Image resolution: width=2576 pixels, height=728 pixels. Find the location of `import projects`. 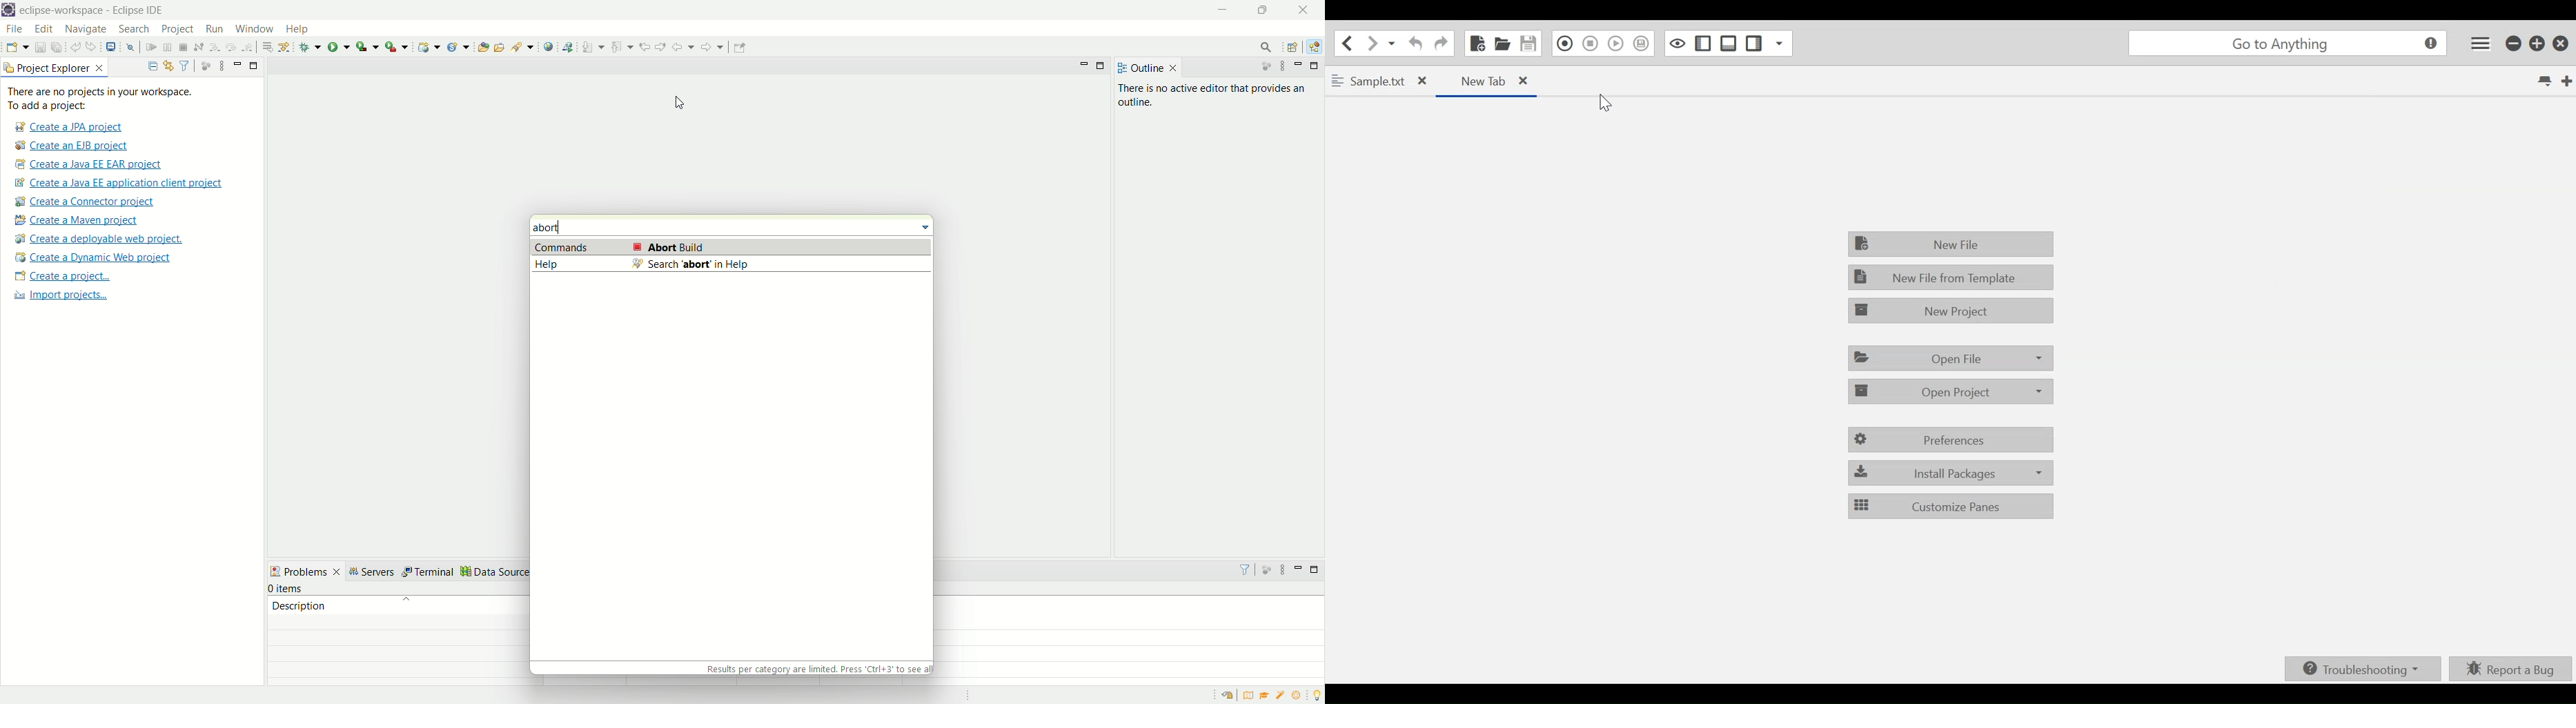

import projects is located at coordinates (66, 297).